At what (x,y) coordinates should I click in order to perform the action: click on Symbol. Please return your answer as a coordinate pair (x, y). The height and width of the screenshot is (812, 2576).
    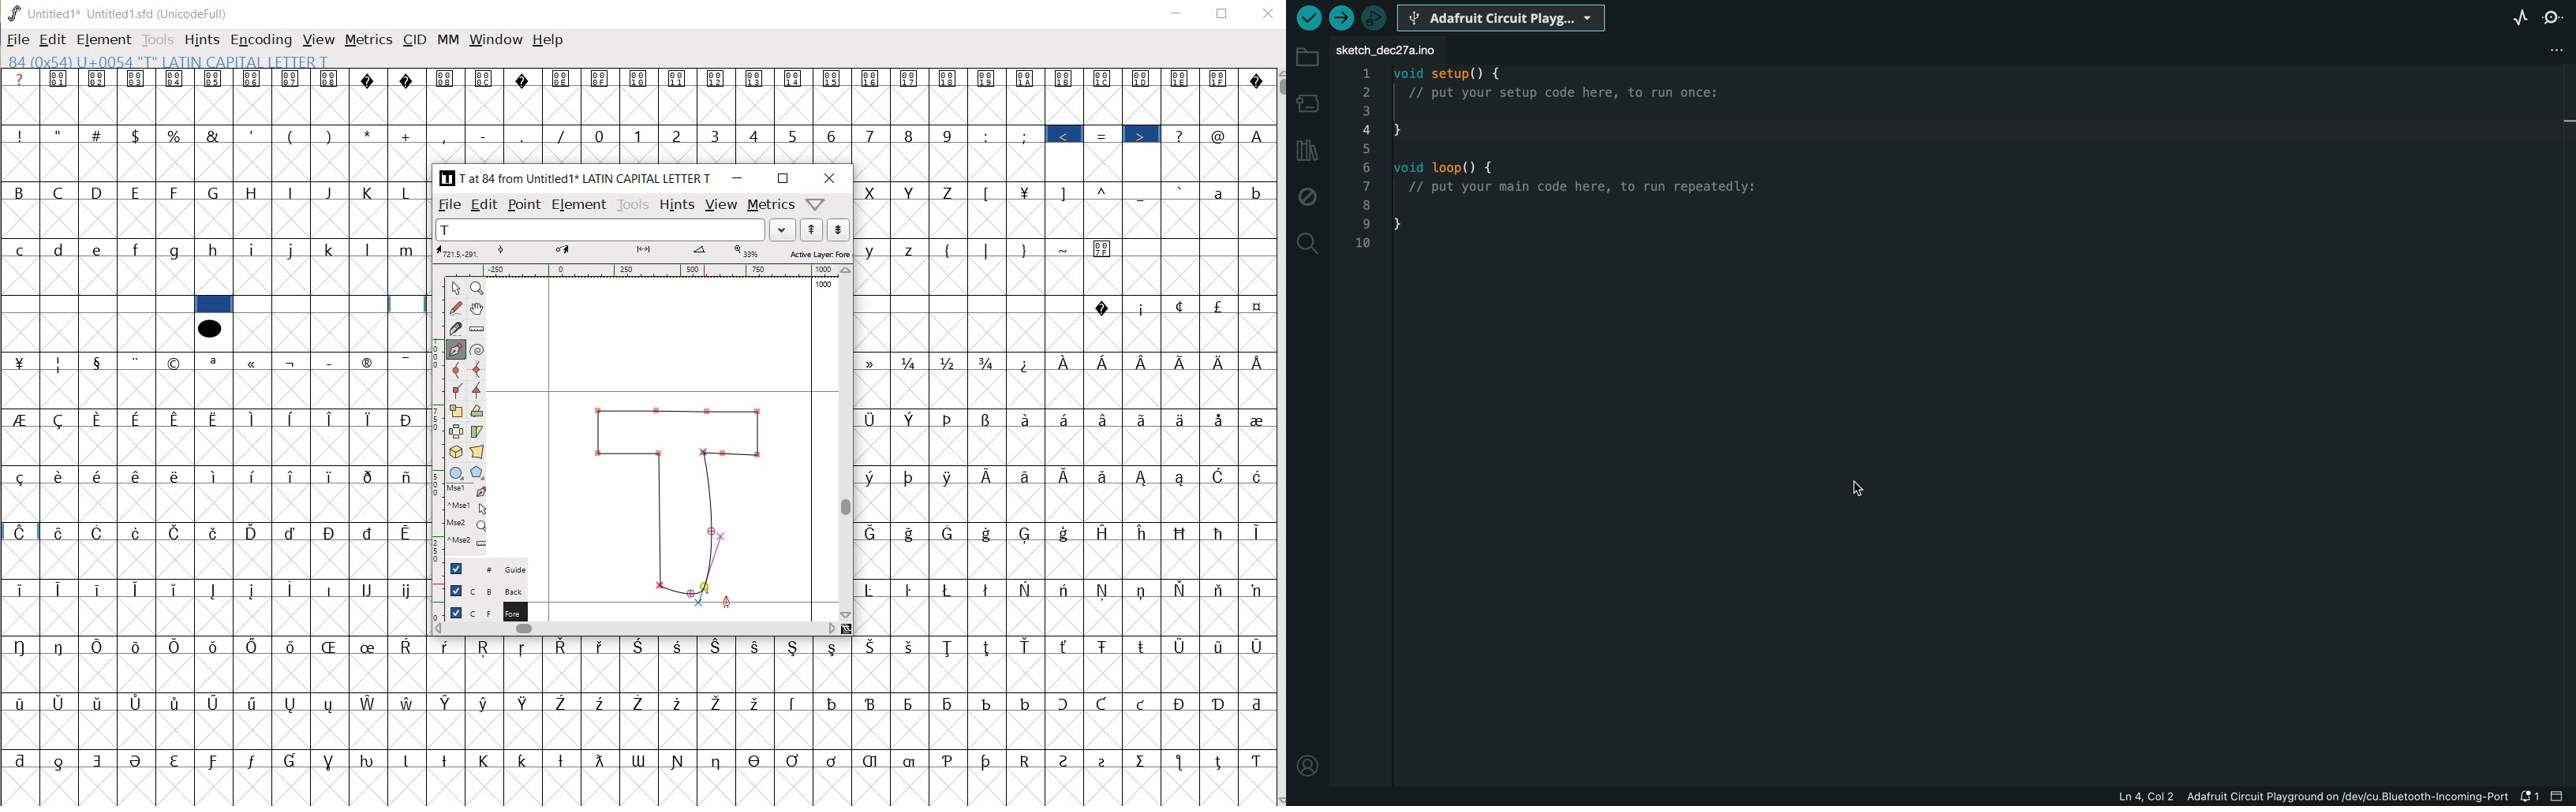
    Looking at the image, I should click on (1104, 248).